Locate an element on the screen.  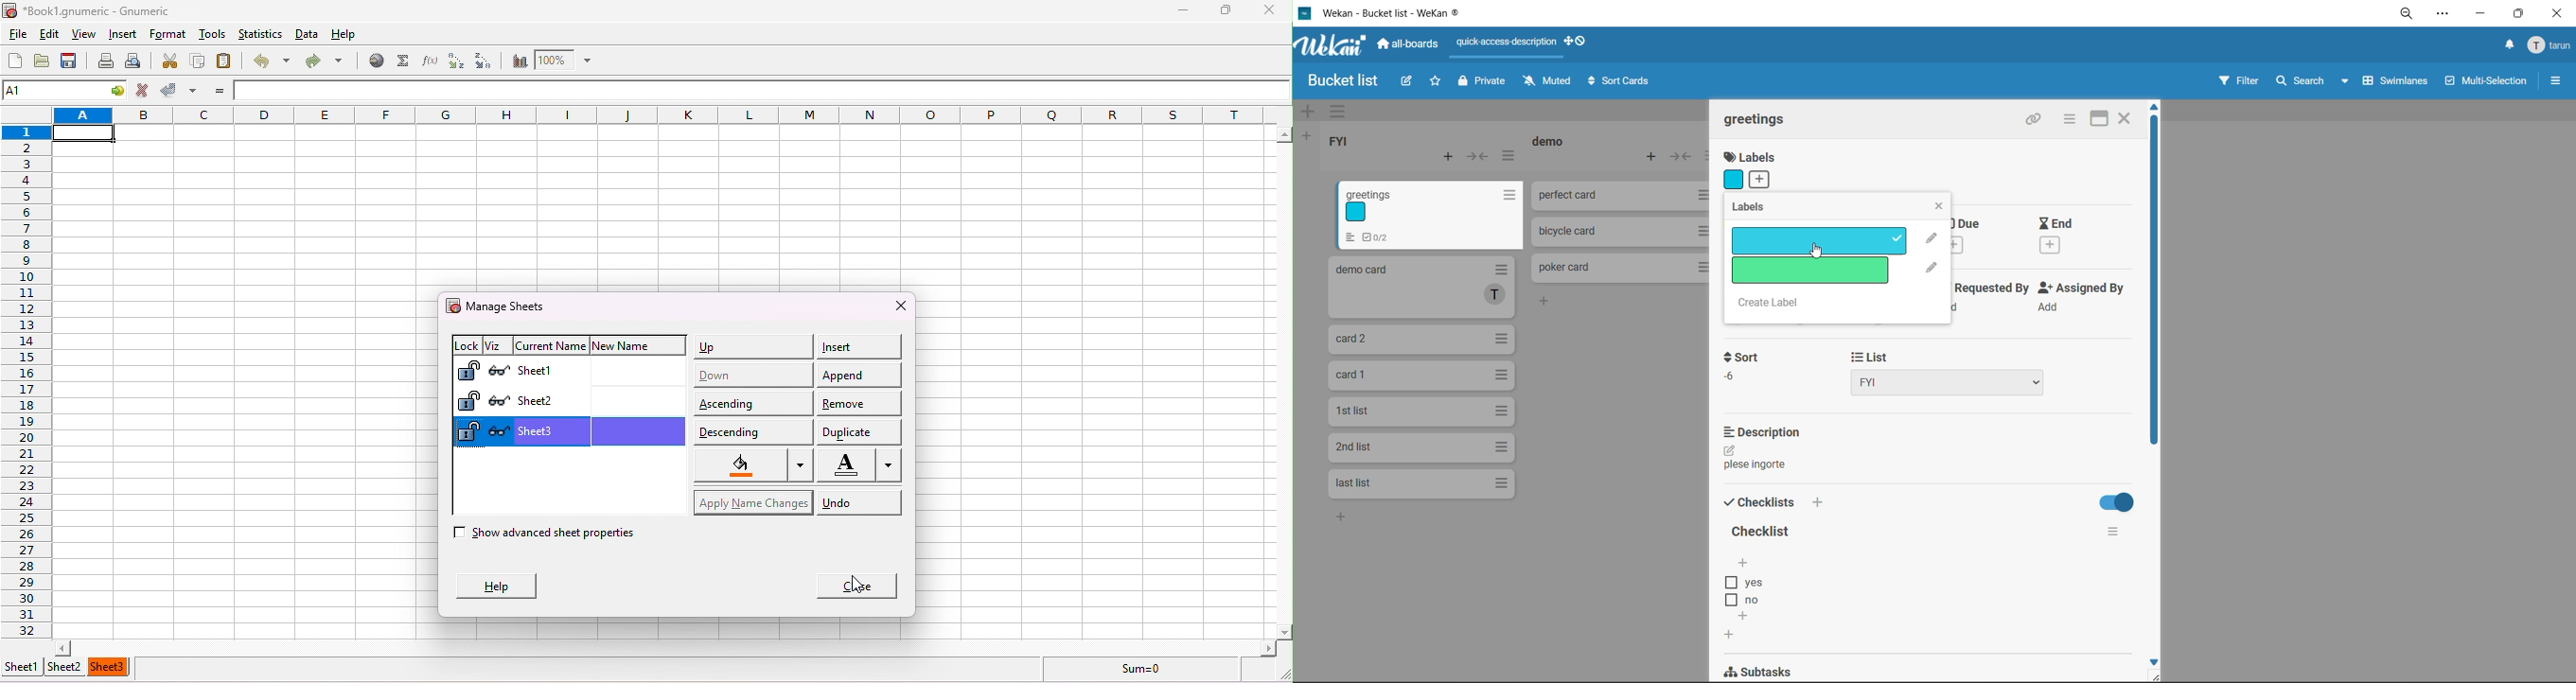
star is located at coordinates (1436, 83).